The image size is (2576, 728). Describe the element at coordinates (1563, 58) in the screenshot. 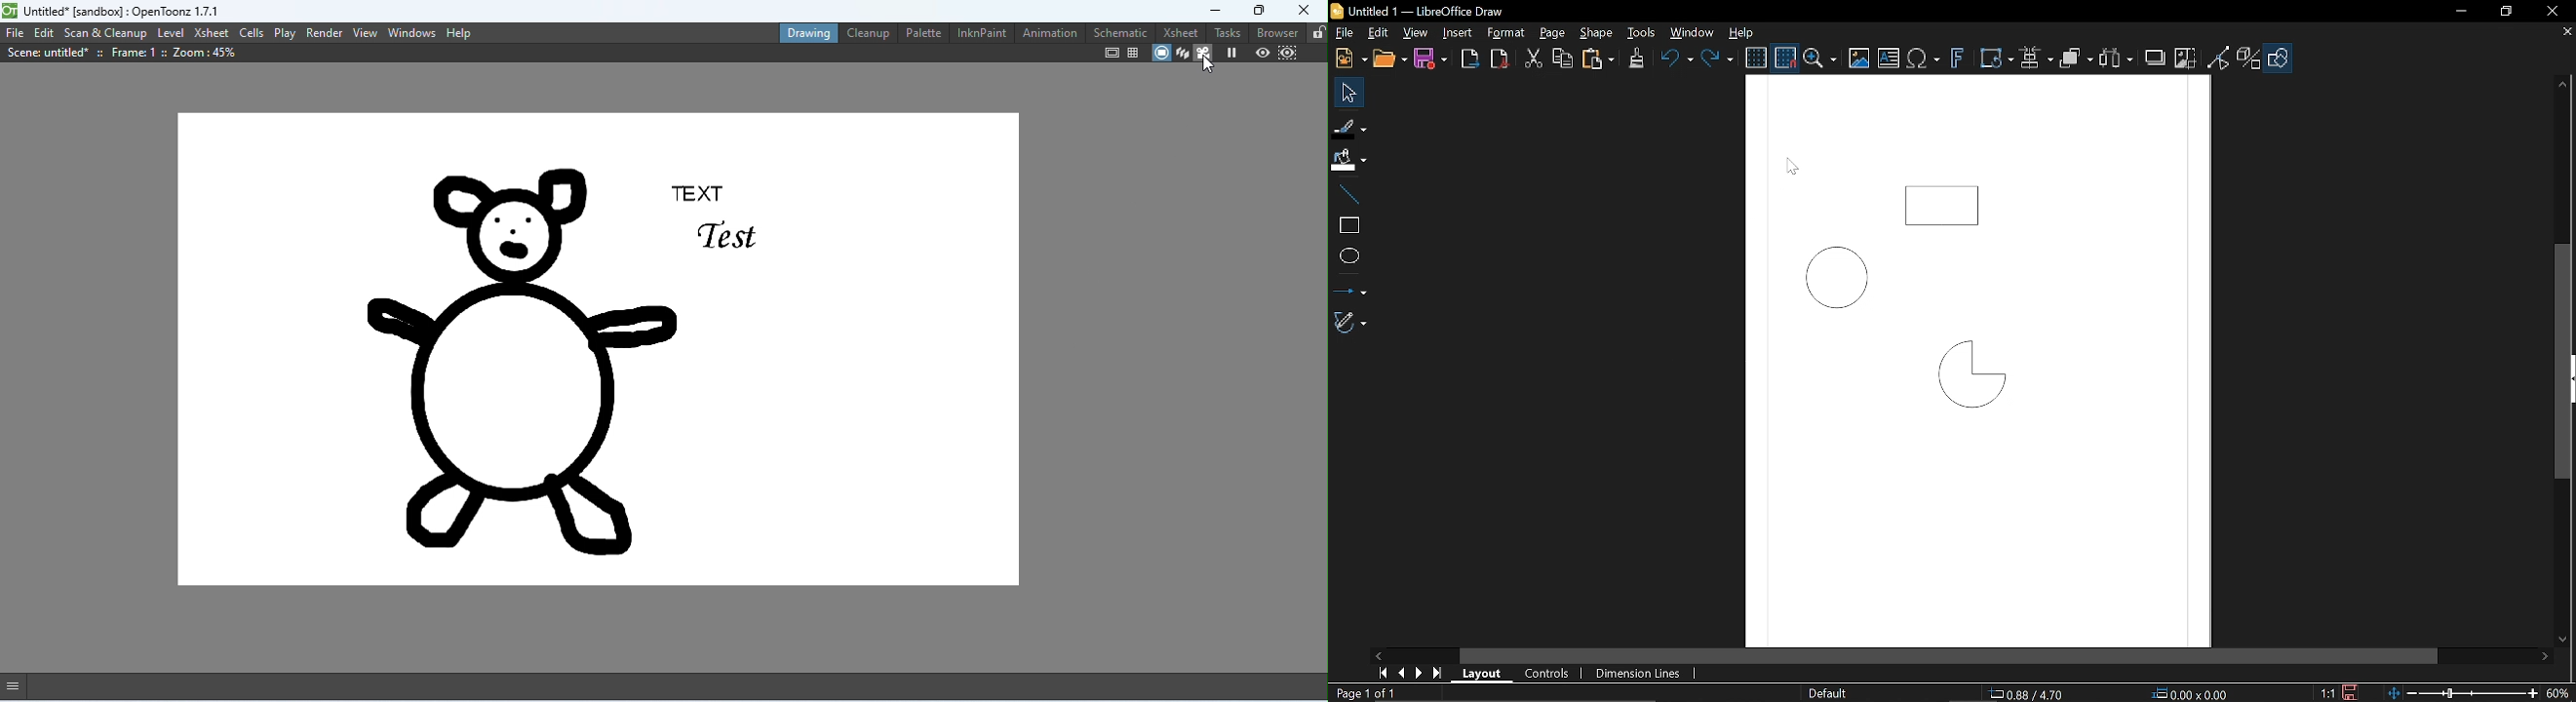

I see `Copy` at that location.